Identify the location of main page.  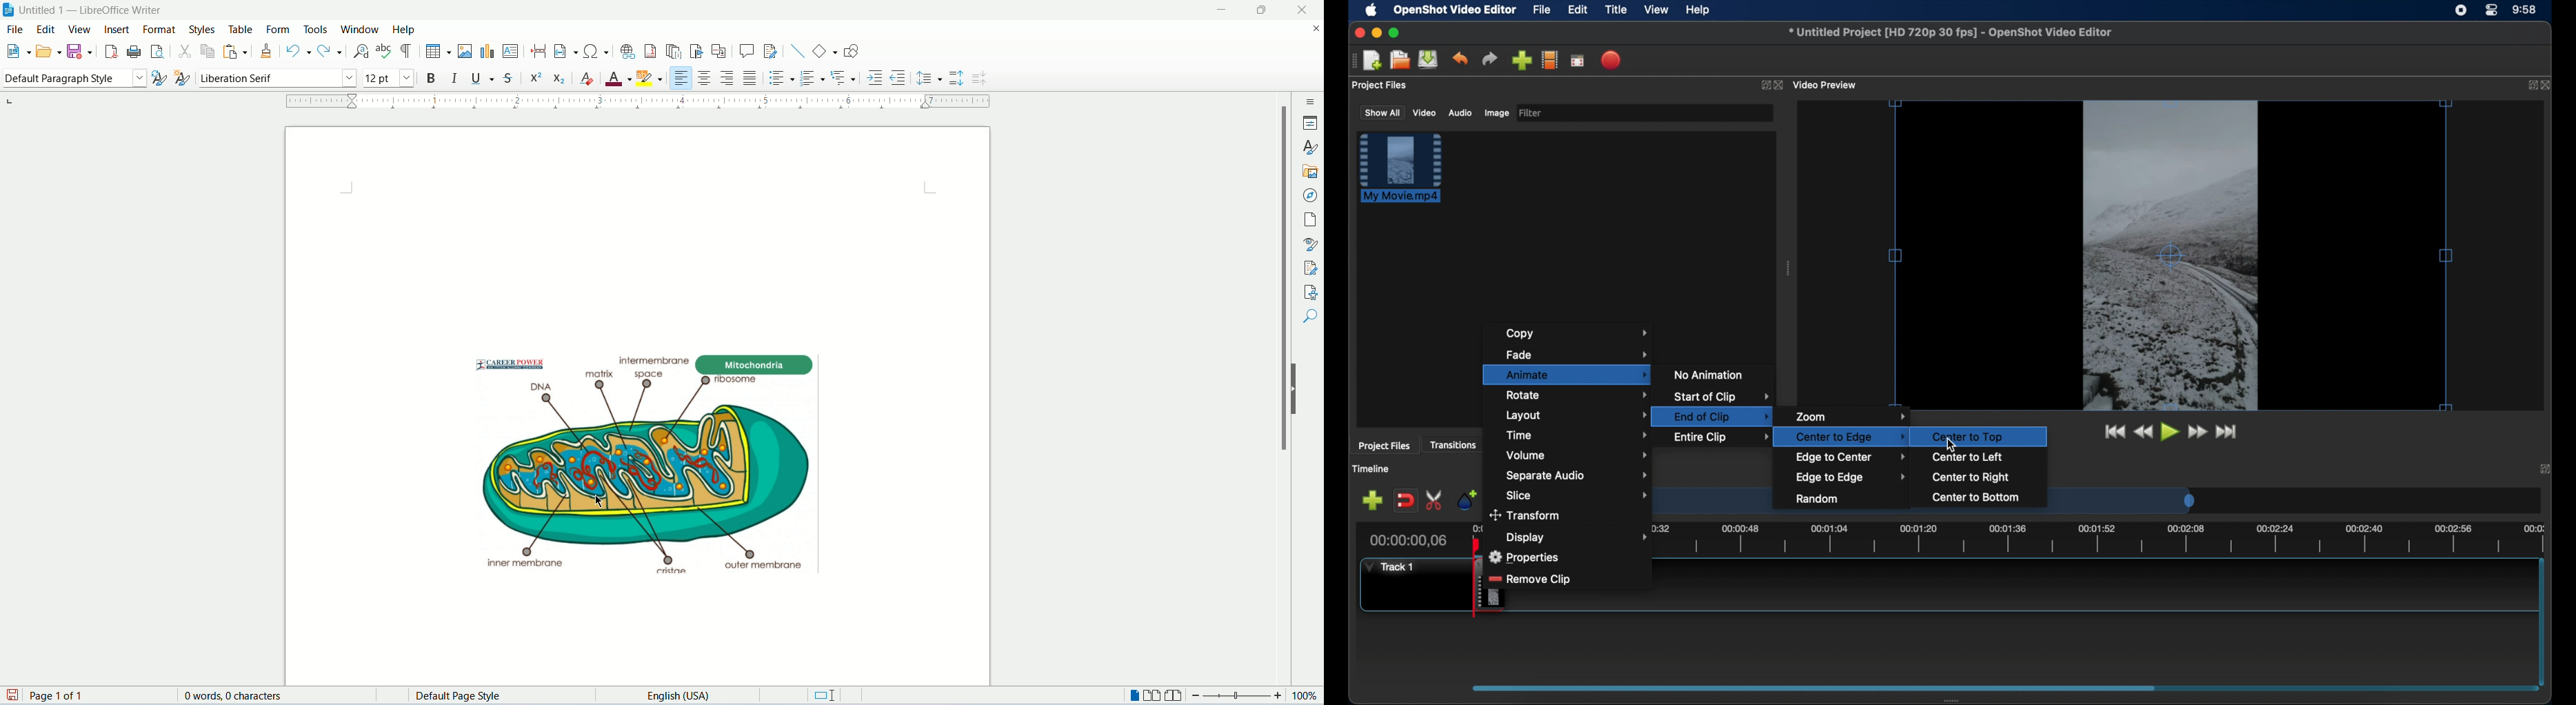
(639, 401).